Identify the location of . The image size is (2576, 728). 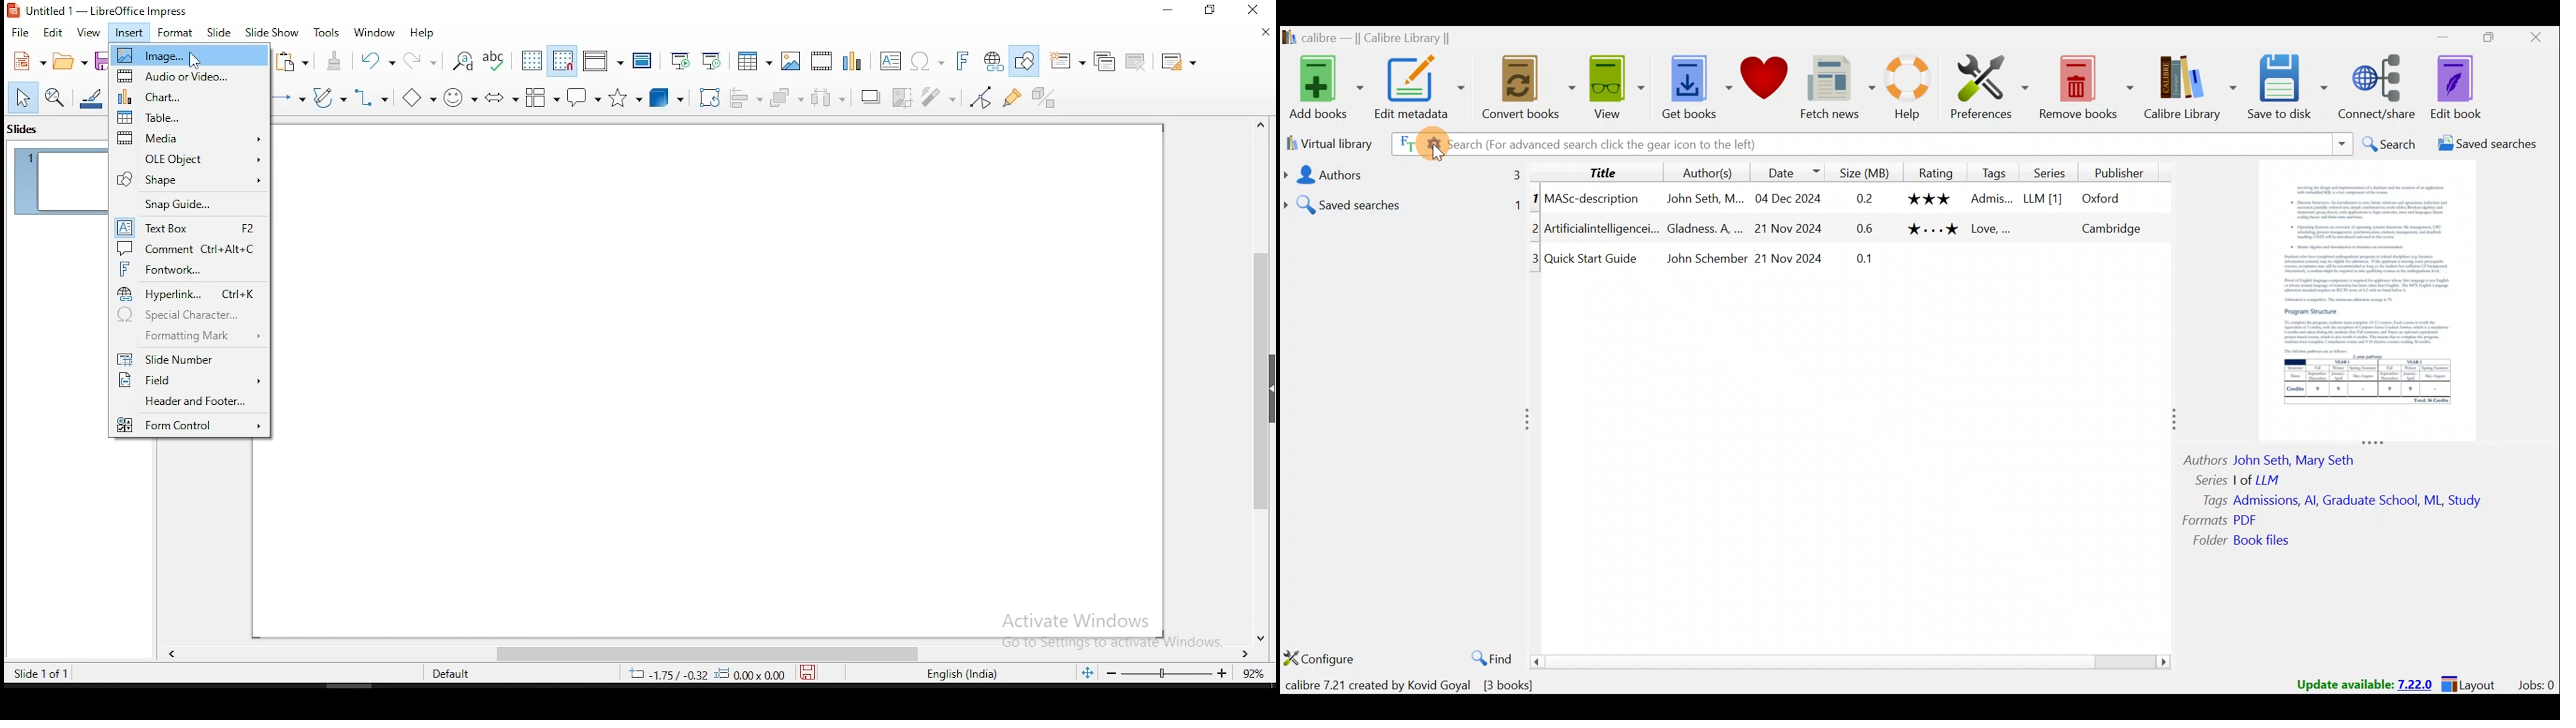
(502, 97).